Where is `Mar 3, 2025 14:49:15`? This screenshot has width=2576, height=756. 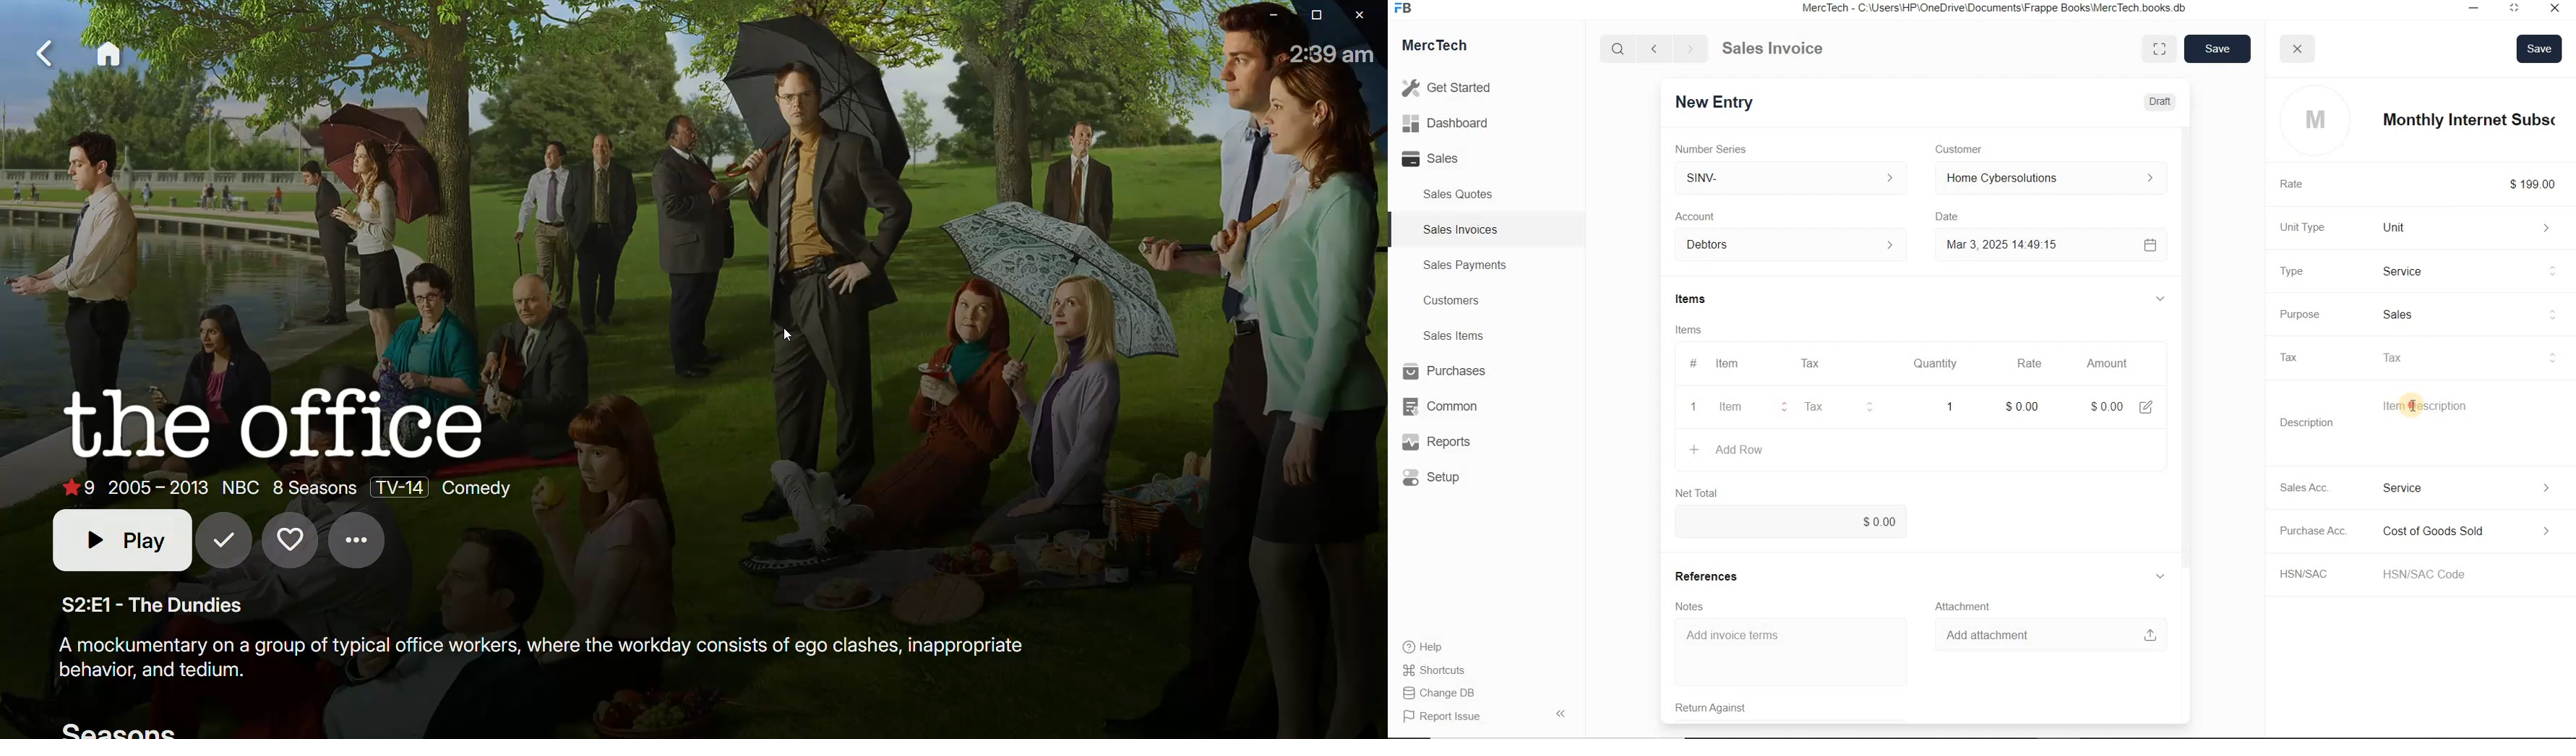
Mar 3, 2025 14:49:15 is located at coordinates (2000, 246).